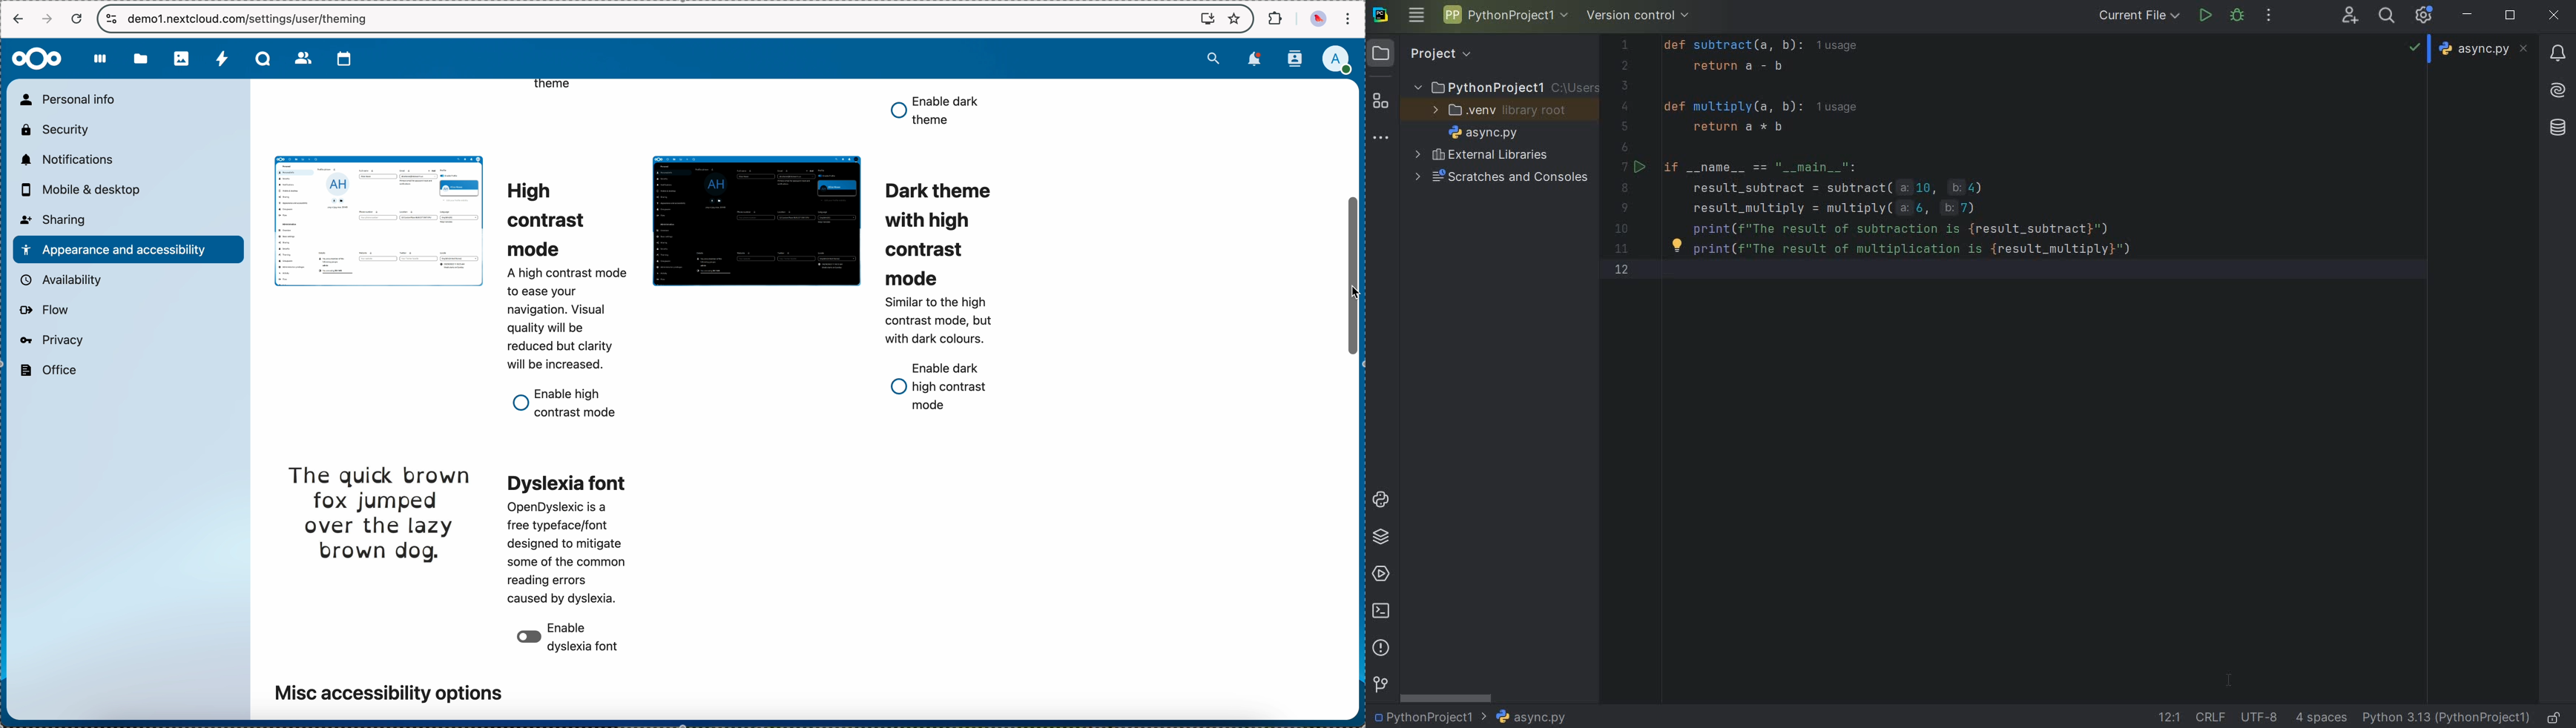 The width and height of the screenshot is (2576, 728). Describe the element at coordinates (220, 60) in the screenshot. I see `activity` at that location.